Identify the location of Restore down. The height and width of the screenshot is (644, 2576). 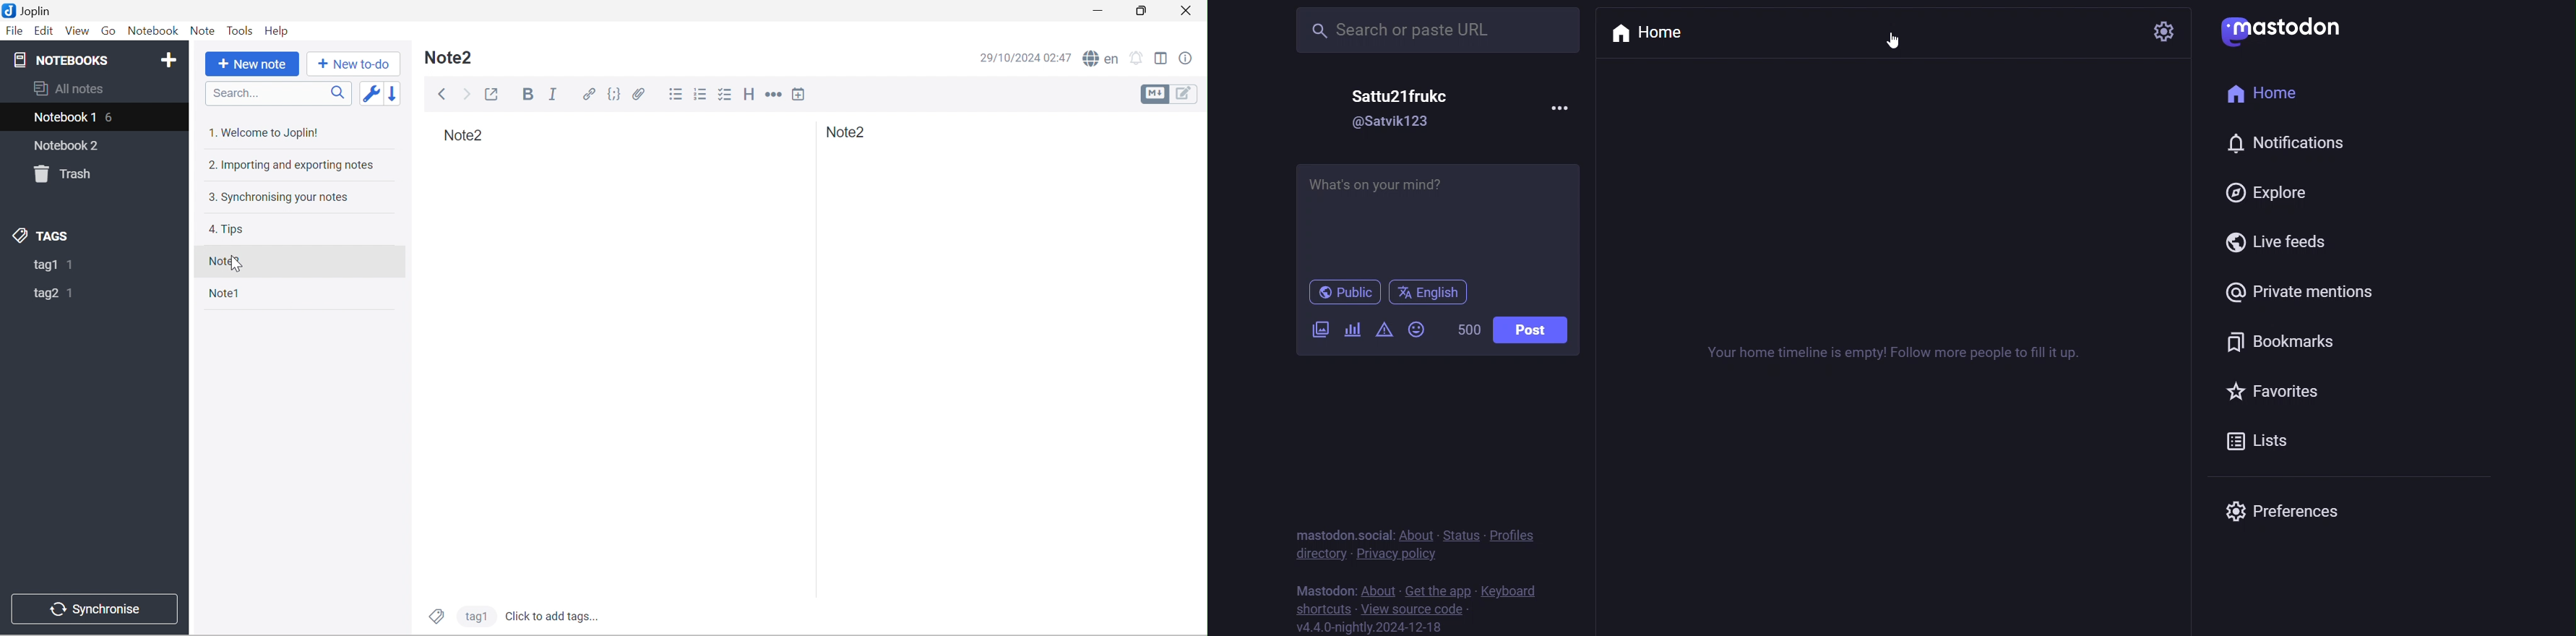
(1141, 12).